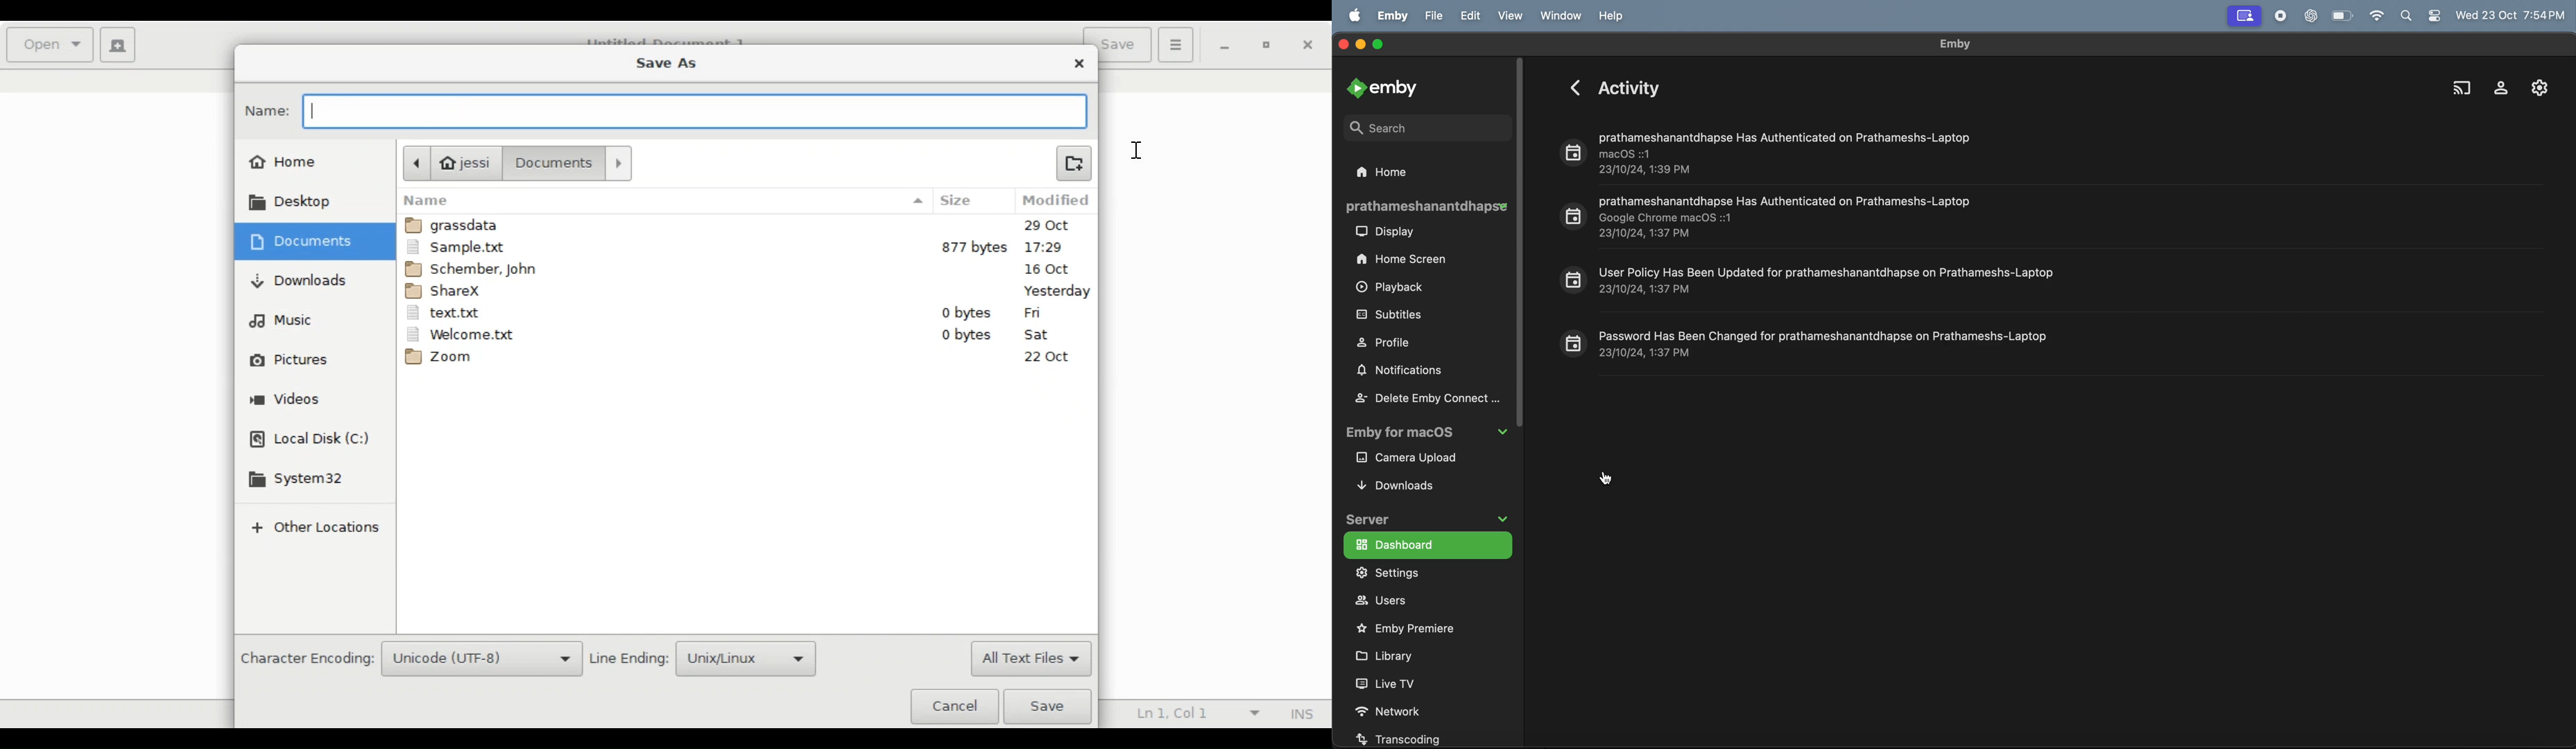 This screenshot has width=2576, height=756. What do you see at coordinates (1812, 279) in the screenshot?
I see `8 User Policy Has Been Updated for prathameshanantdhapse on Prathameshs-Laptop
23/10/24, 1:37 PM` at bounding box center [1812, 279].